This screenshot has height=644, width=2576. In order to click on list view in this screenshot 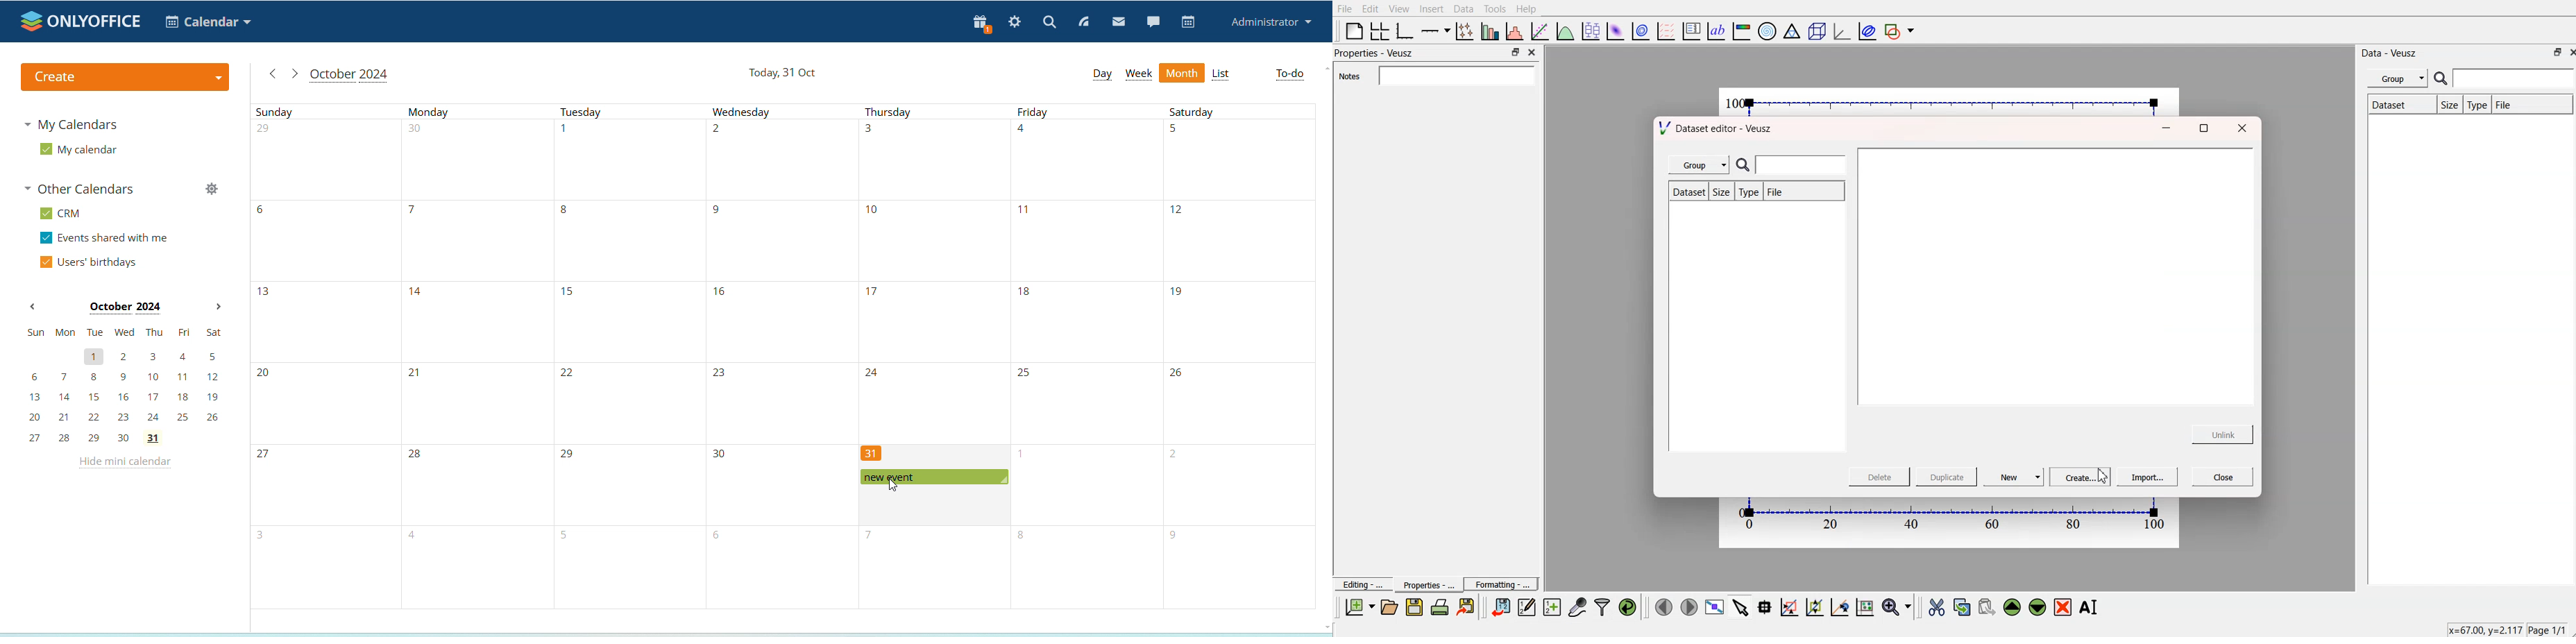, I will do `click(1221, 75)`.